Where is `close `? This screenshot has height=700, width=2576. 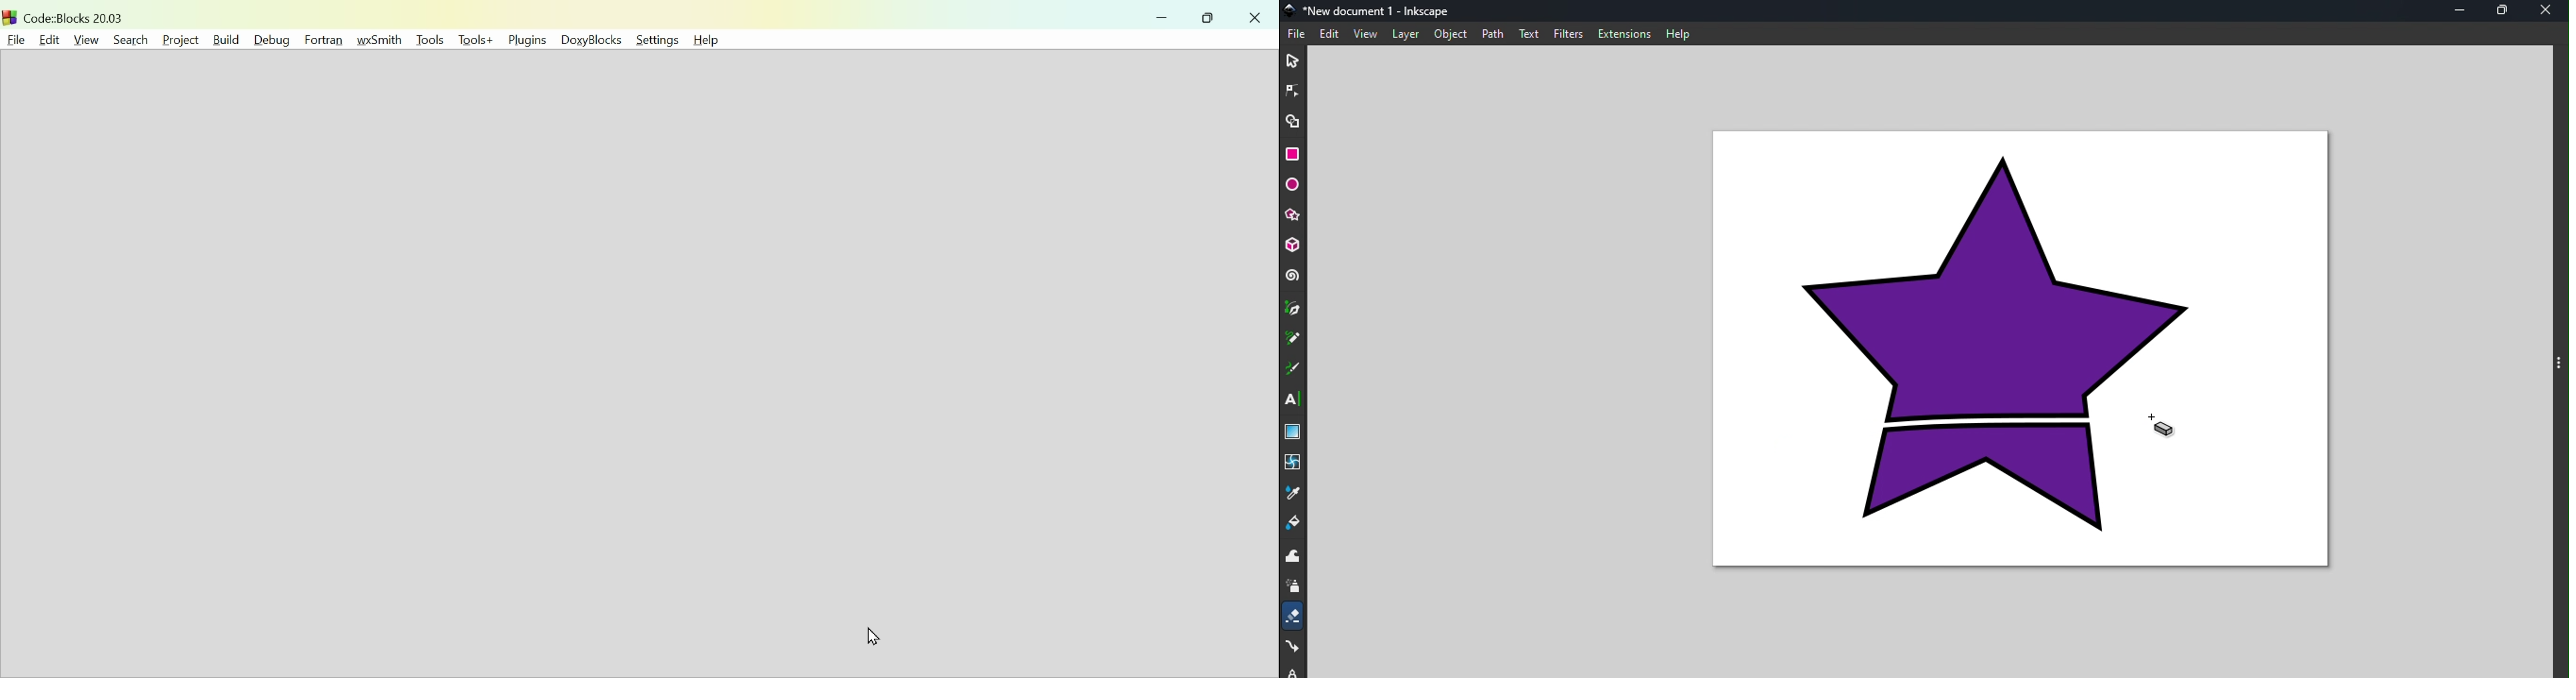 close  is located at coordinates (2551, 11).